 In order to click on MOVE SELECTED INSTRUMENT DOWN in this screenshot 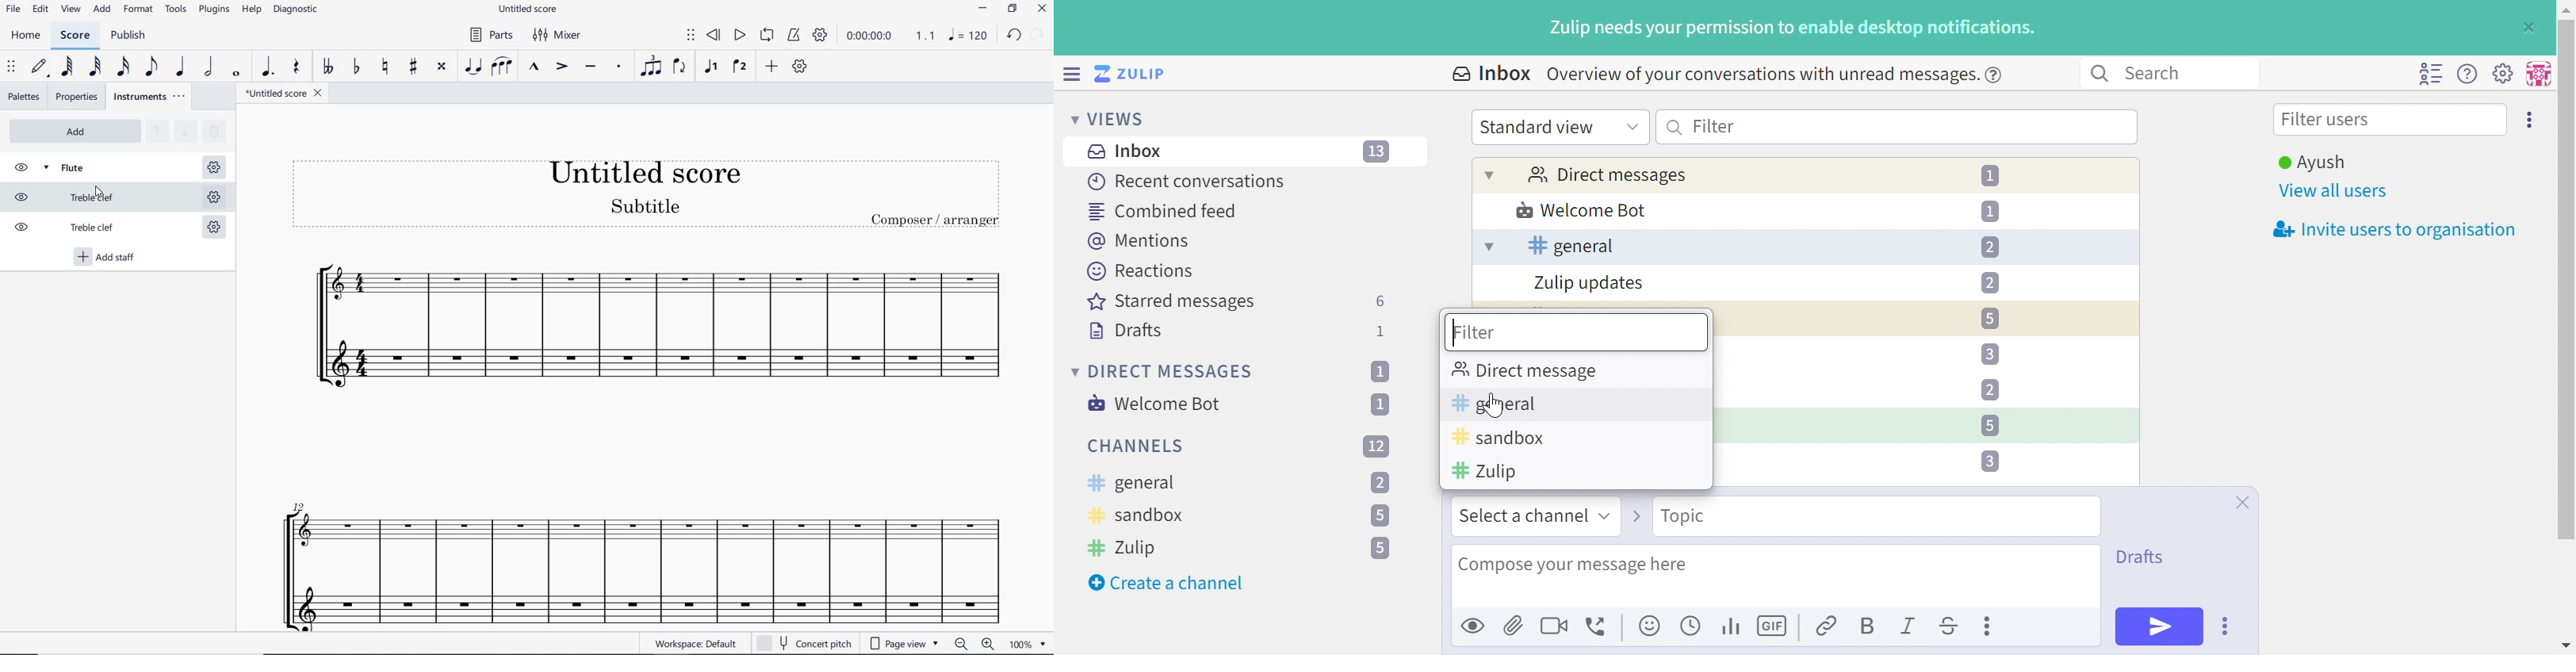, I will do `click(184, 130)`.